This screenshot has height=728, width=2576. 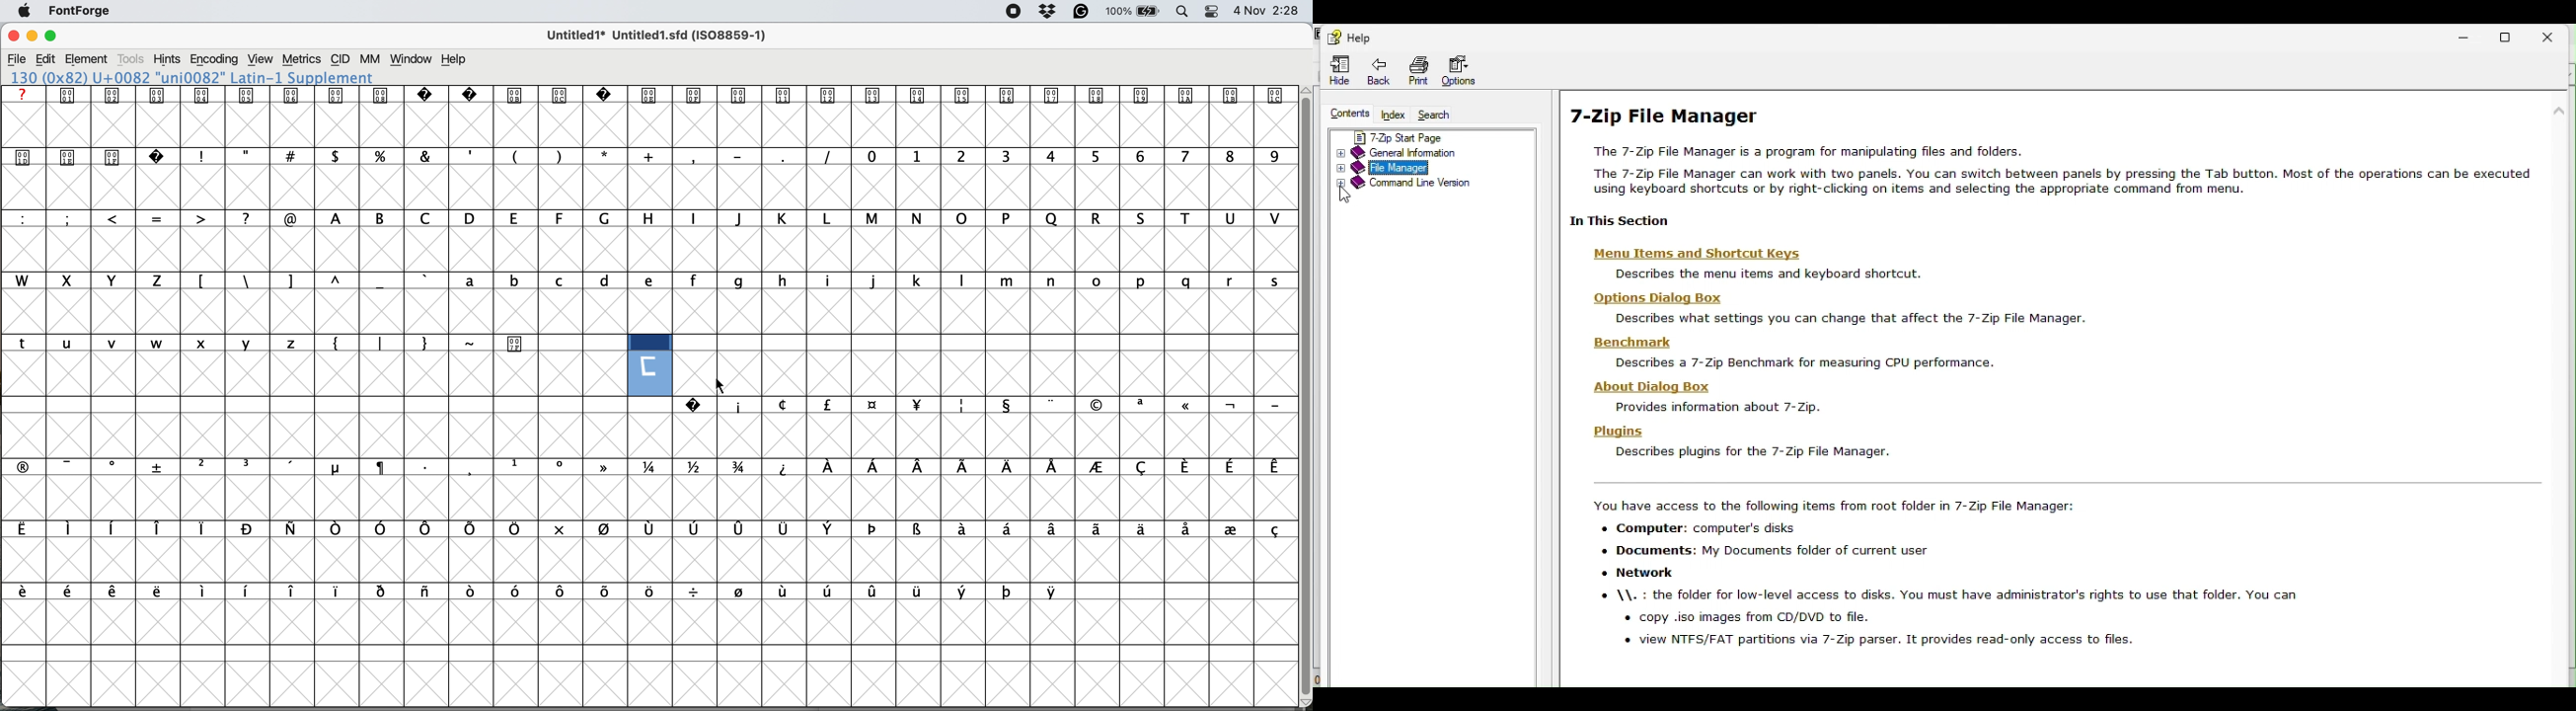 What do you see at coordinates (1376, 69) in the screenshot?
I see `Back` at bounding box center [1376, 69].